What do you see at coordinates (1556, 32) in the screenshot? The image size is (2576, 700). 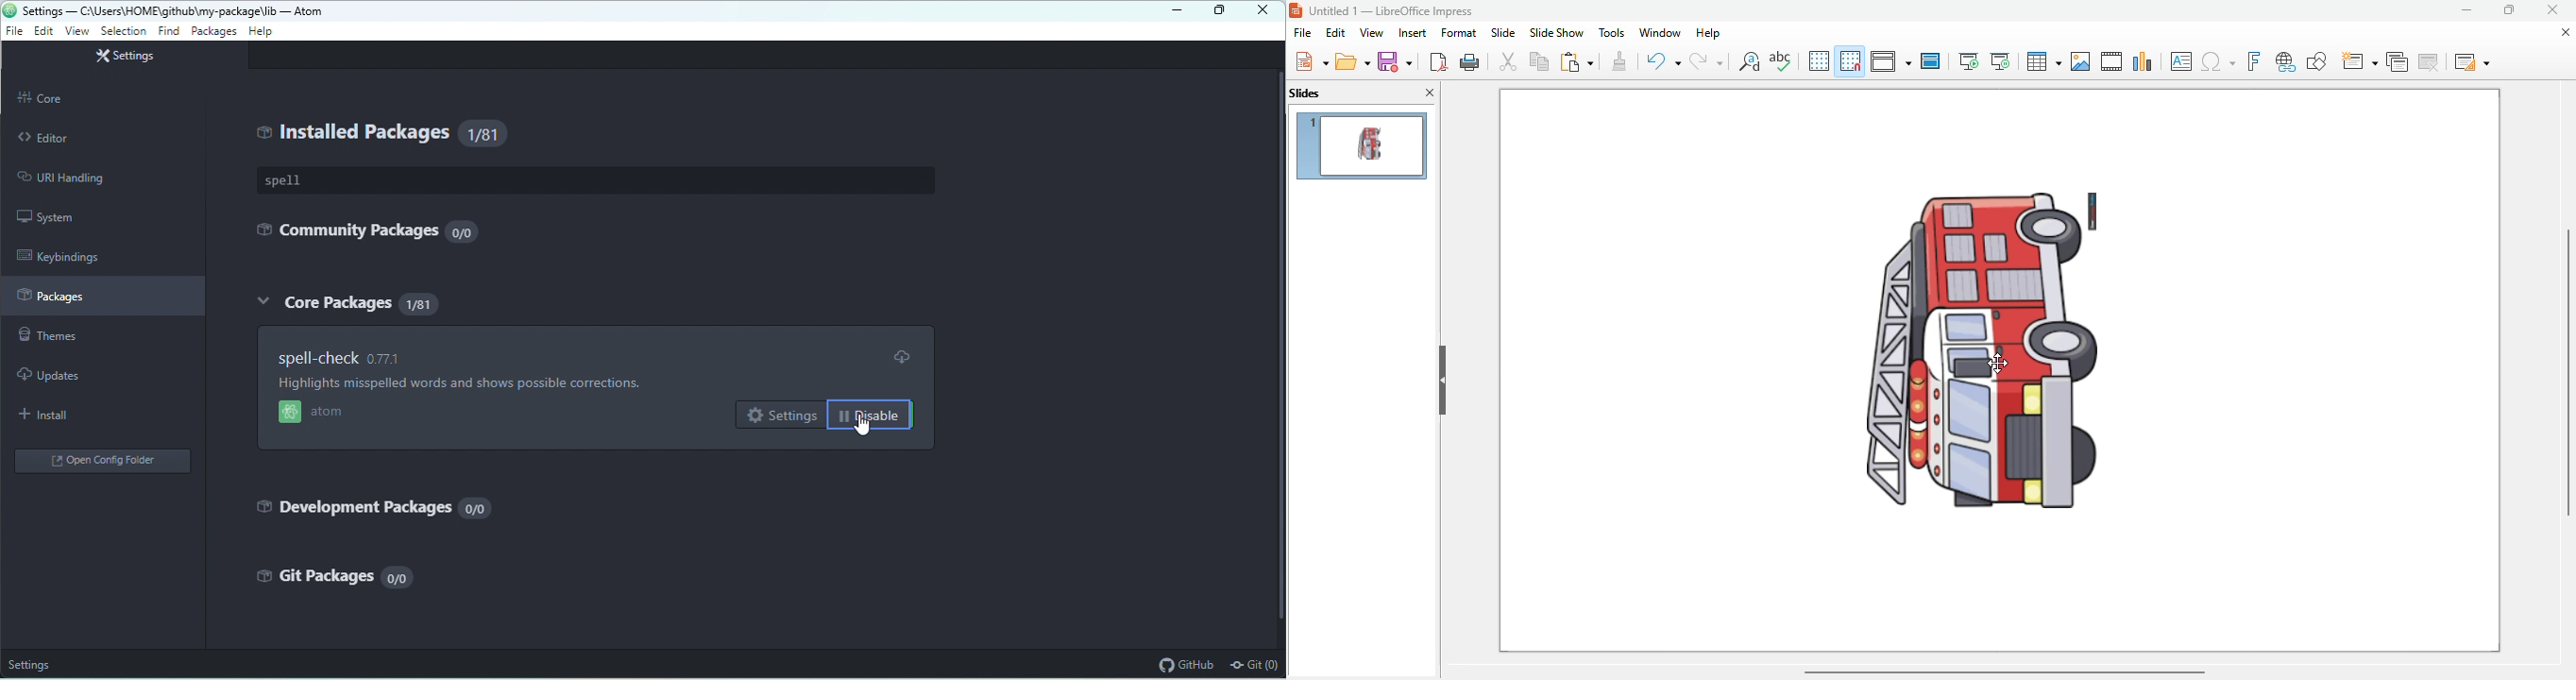 I see `slide show` at bounding box center [1556, 32].